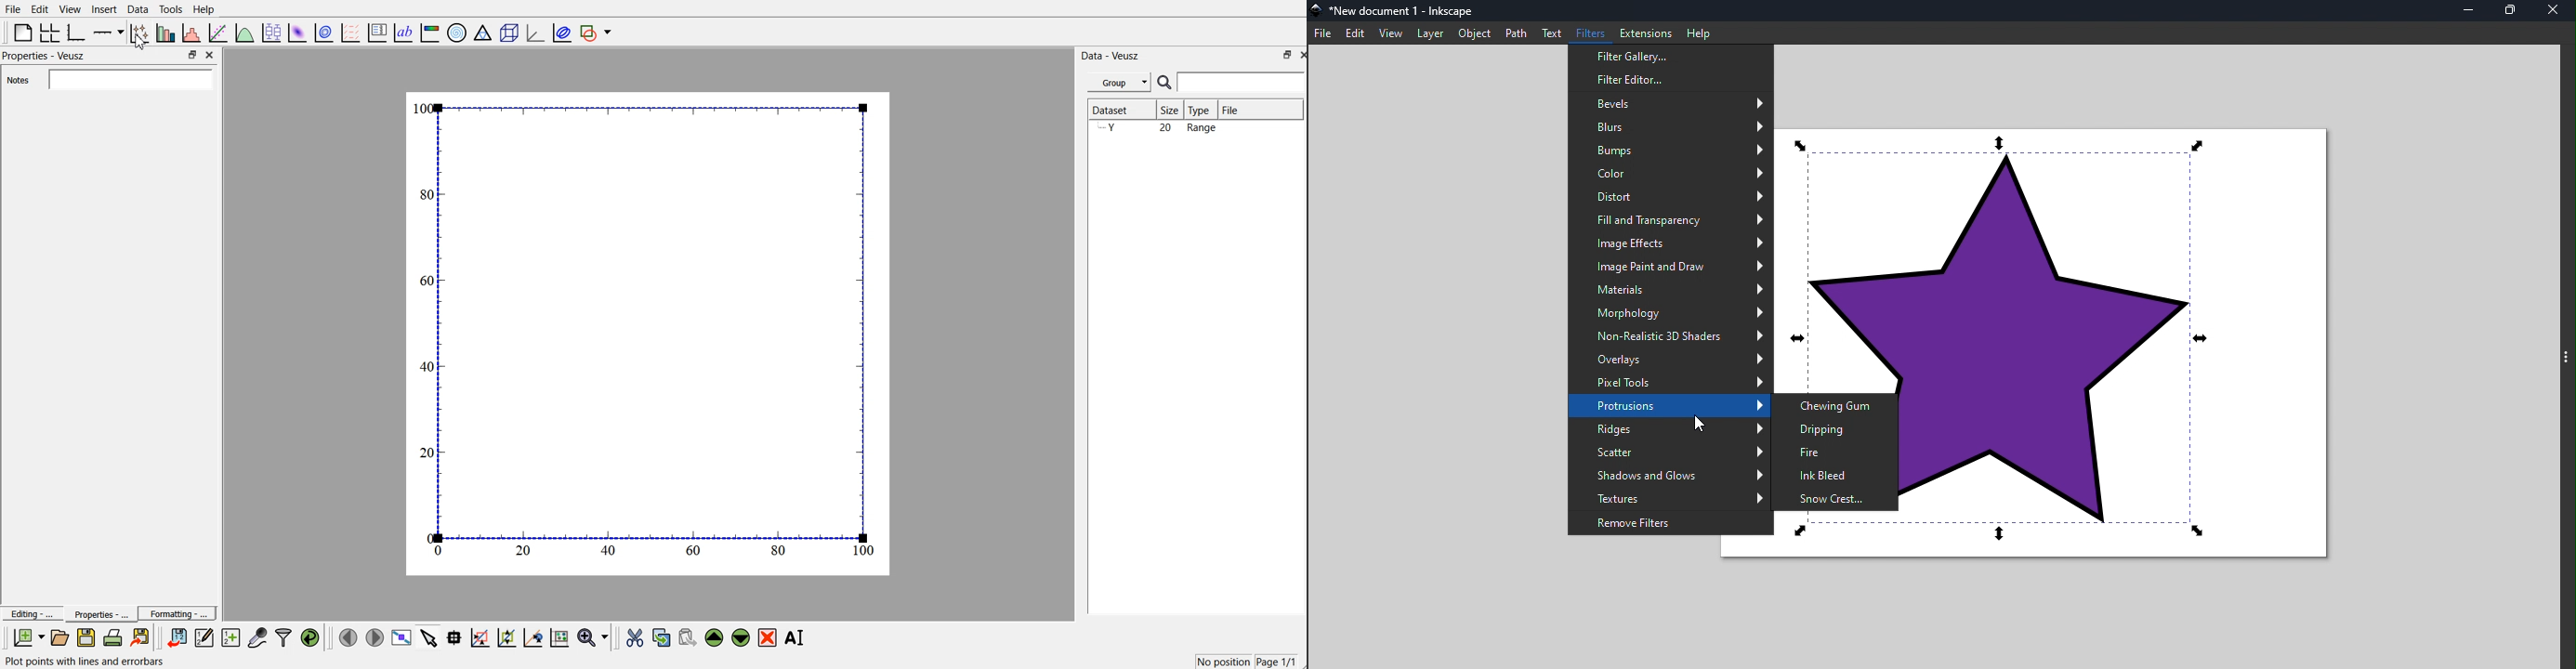 The image size is (2576, 672). Describe the element at coordinates (1670, 339) in the screenshot. I see `Non-Realistic 3D Shades` at that location.